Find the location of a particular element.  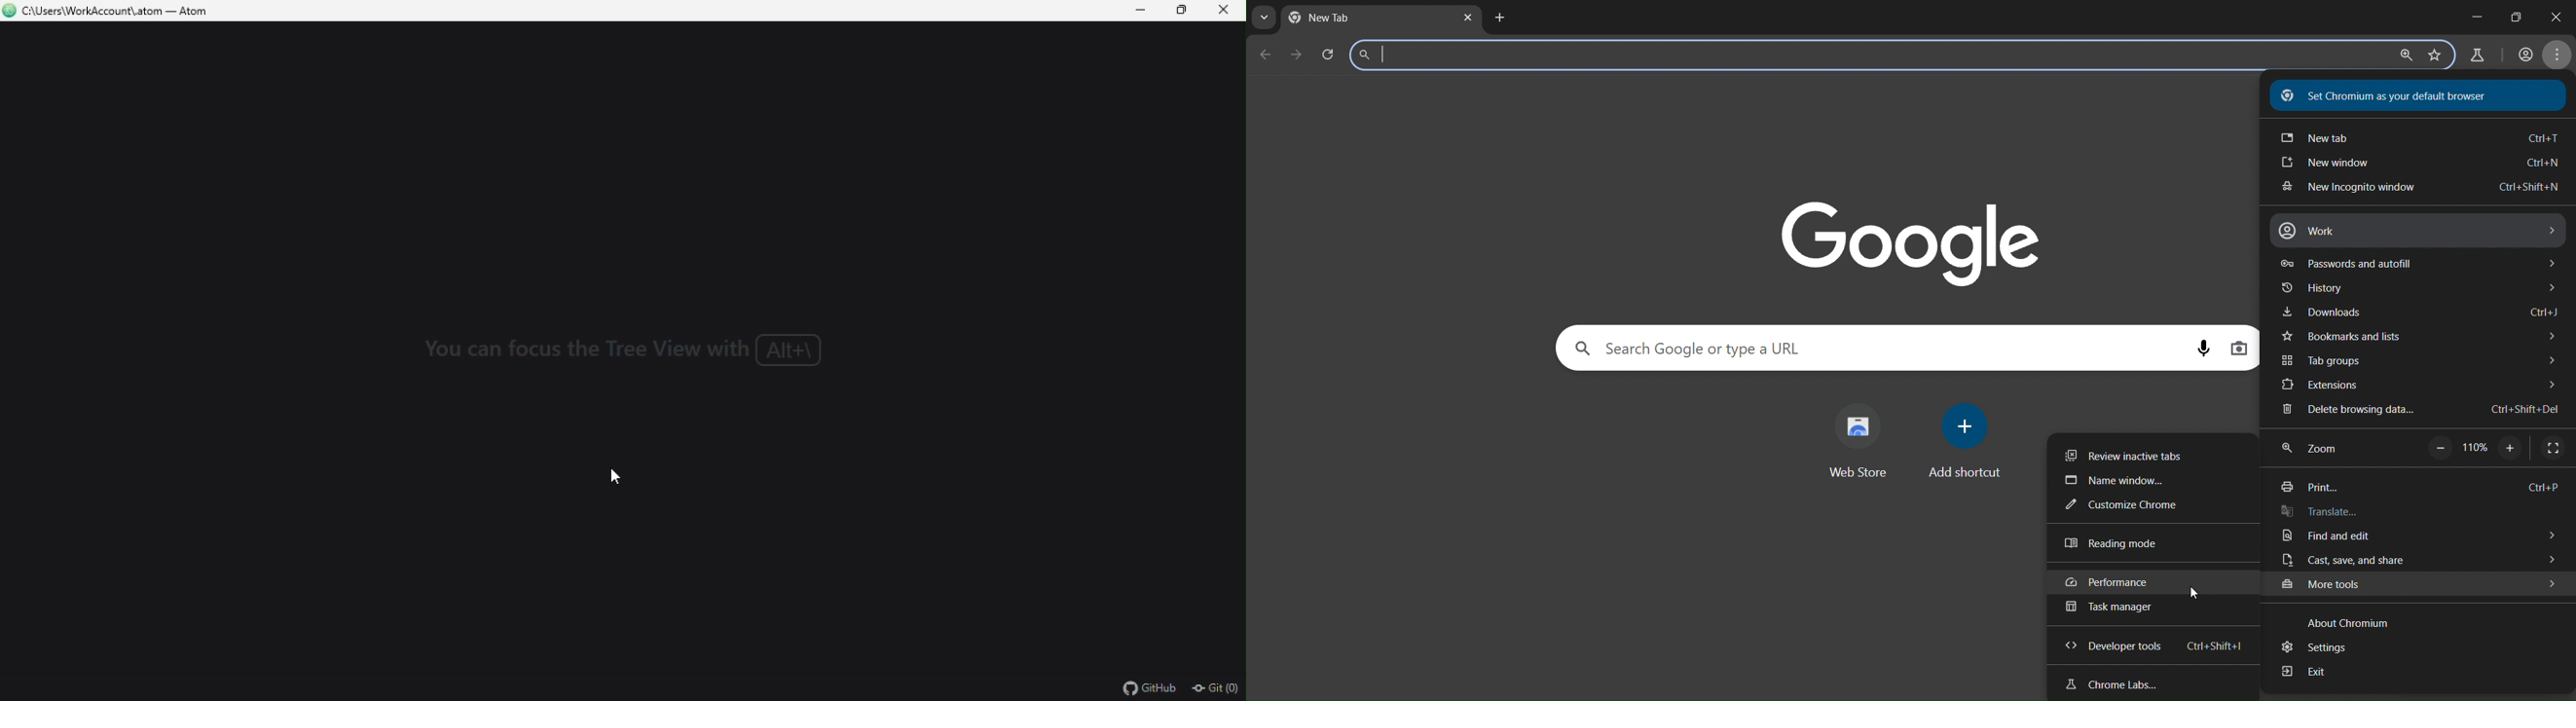

restore down is located at coordinates (2516, 17).